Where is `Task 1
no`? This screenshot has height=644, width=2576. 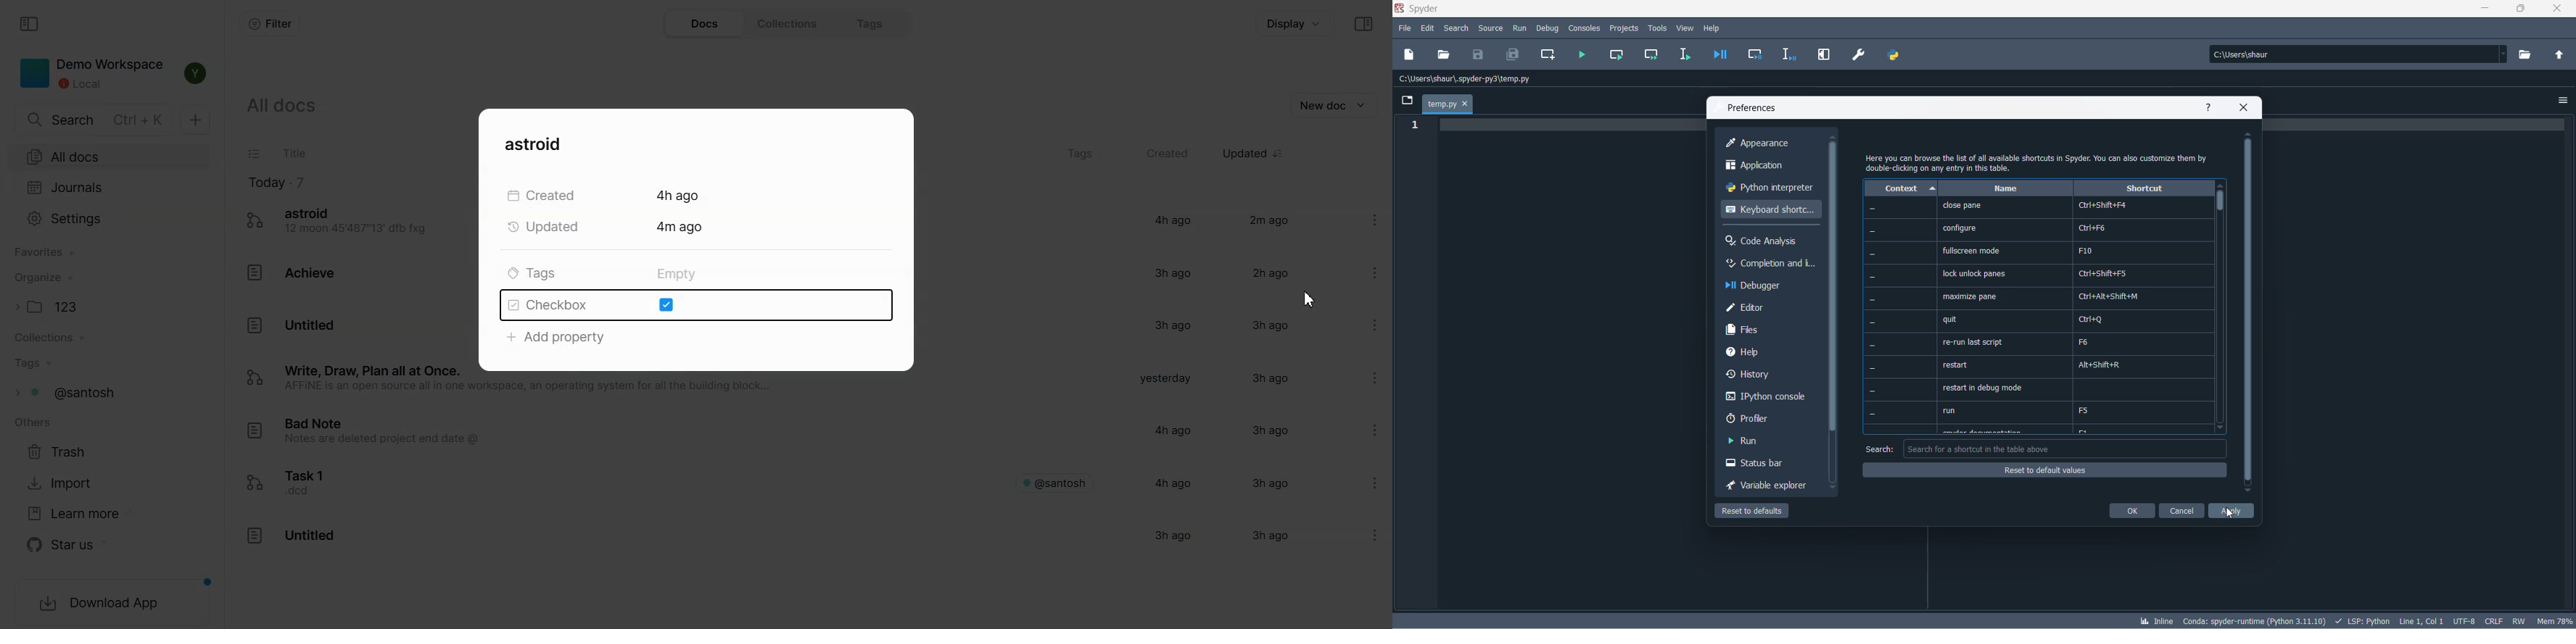 Task 1
no is located at coordinates (299, 483).